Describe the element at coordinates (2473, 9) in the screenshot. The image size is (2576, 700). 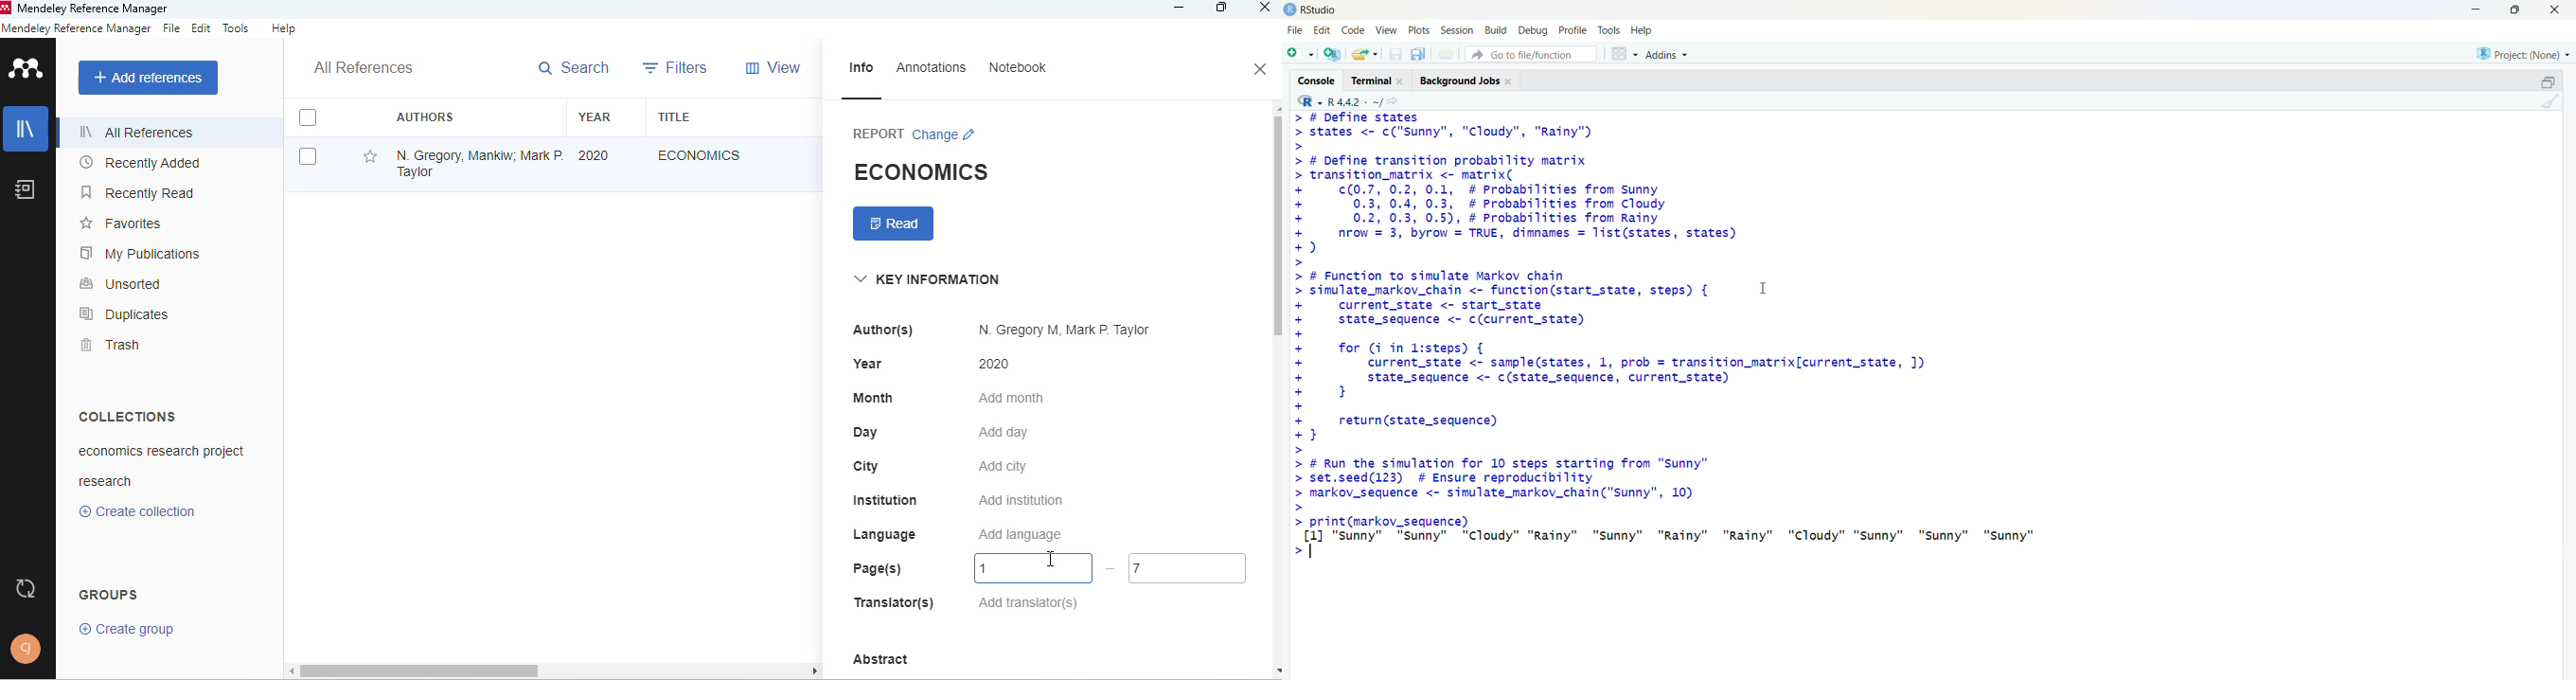
I see `minimize` at that location.